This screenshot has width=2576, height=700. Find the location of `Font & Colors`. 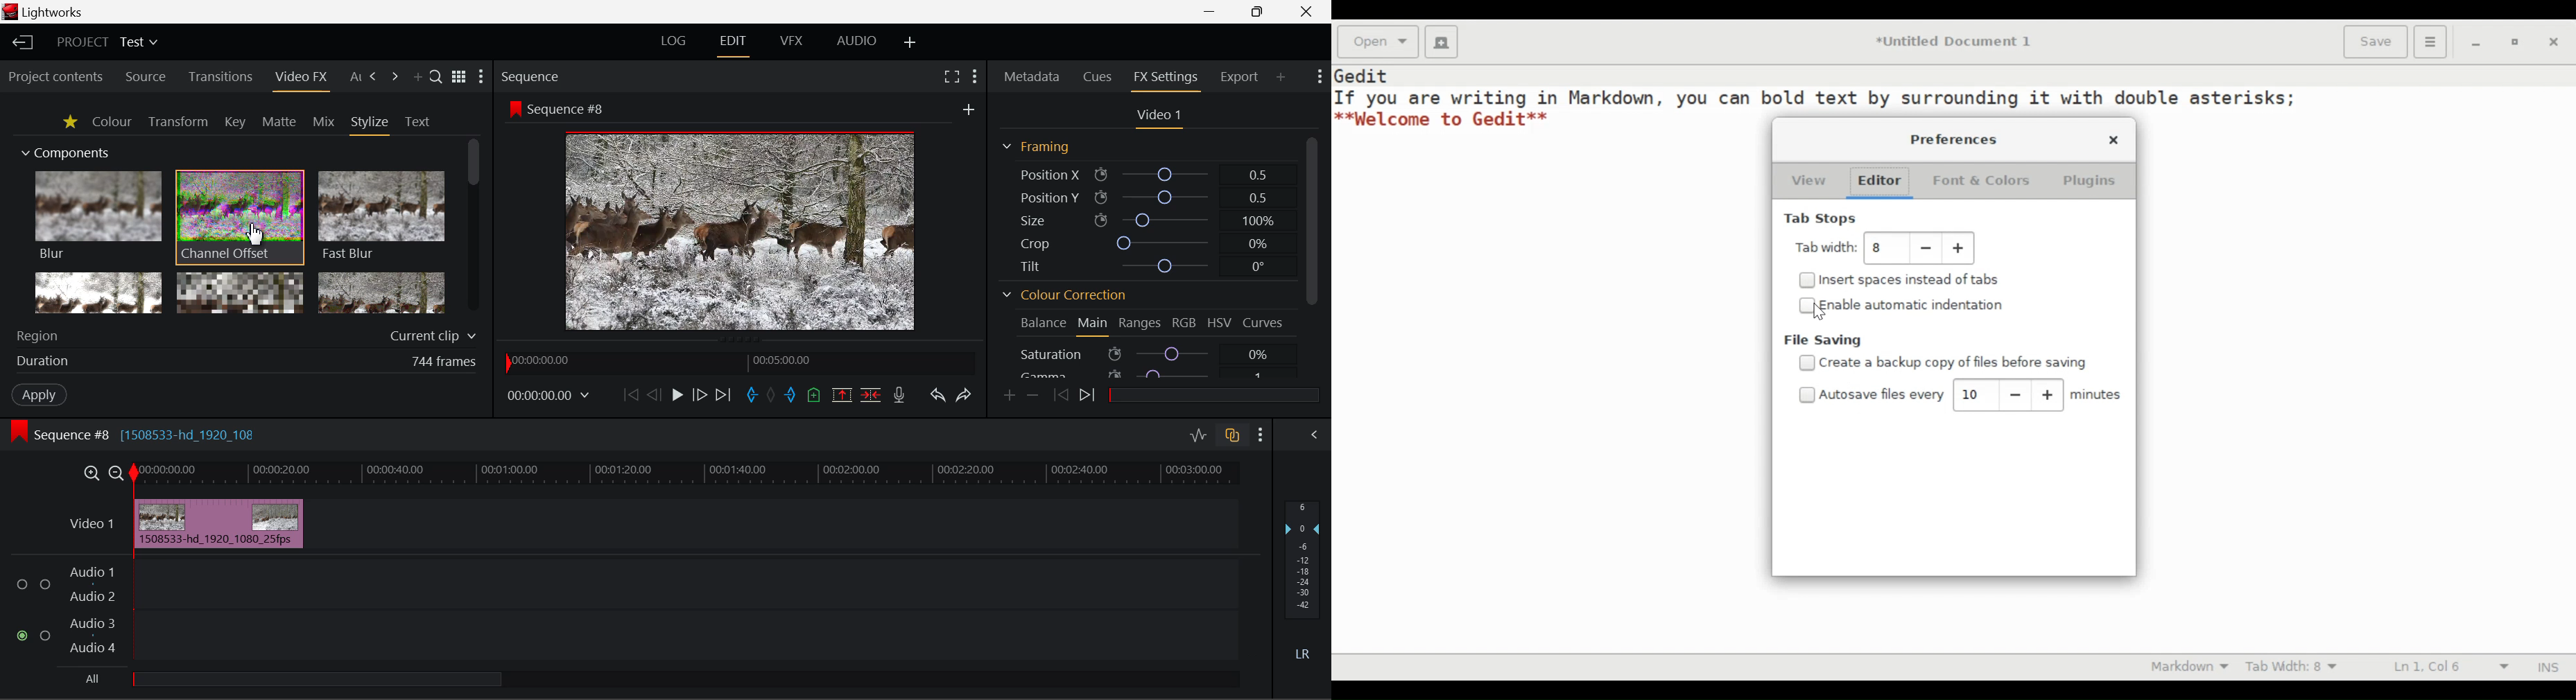

Font & Colors is located at coordinates (1979, 180).